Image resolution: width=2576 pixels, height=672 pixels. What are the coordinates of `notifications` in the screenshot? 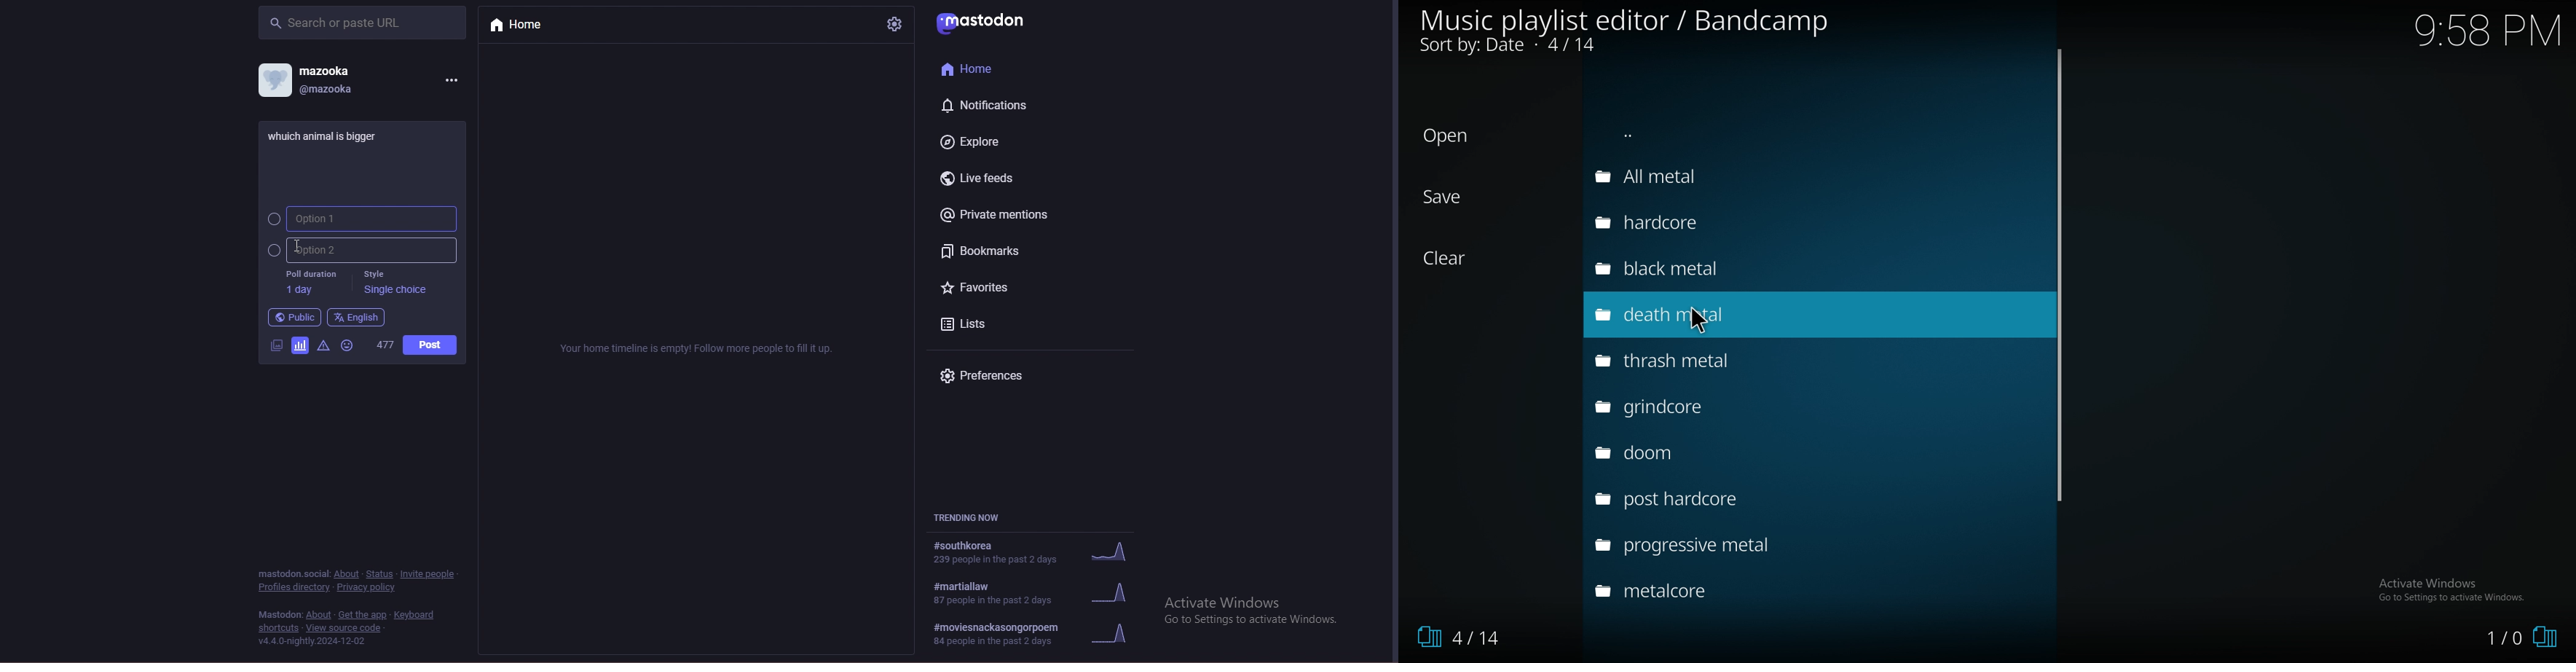 It's located at (991, 105).